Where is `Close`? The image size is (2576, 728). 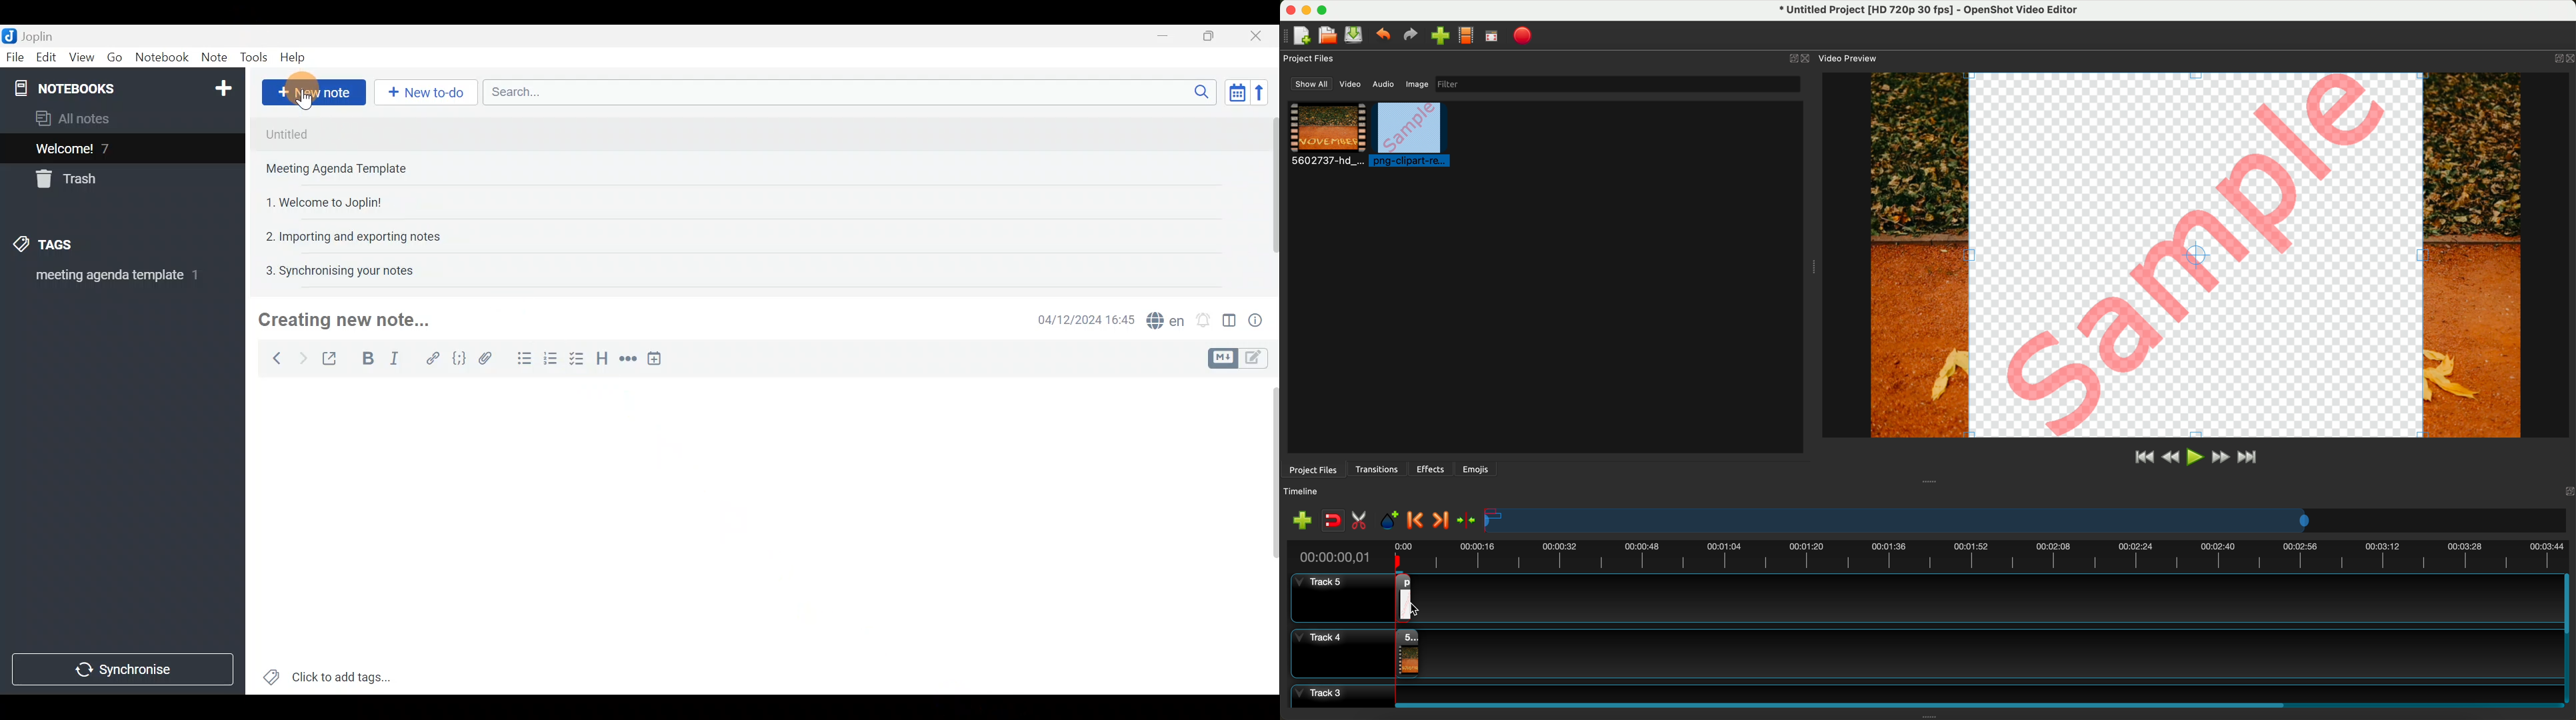 Close is located at coordinates (1260, 35).